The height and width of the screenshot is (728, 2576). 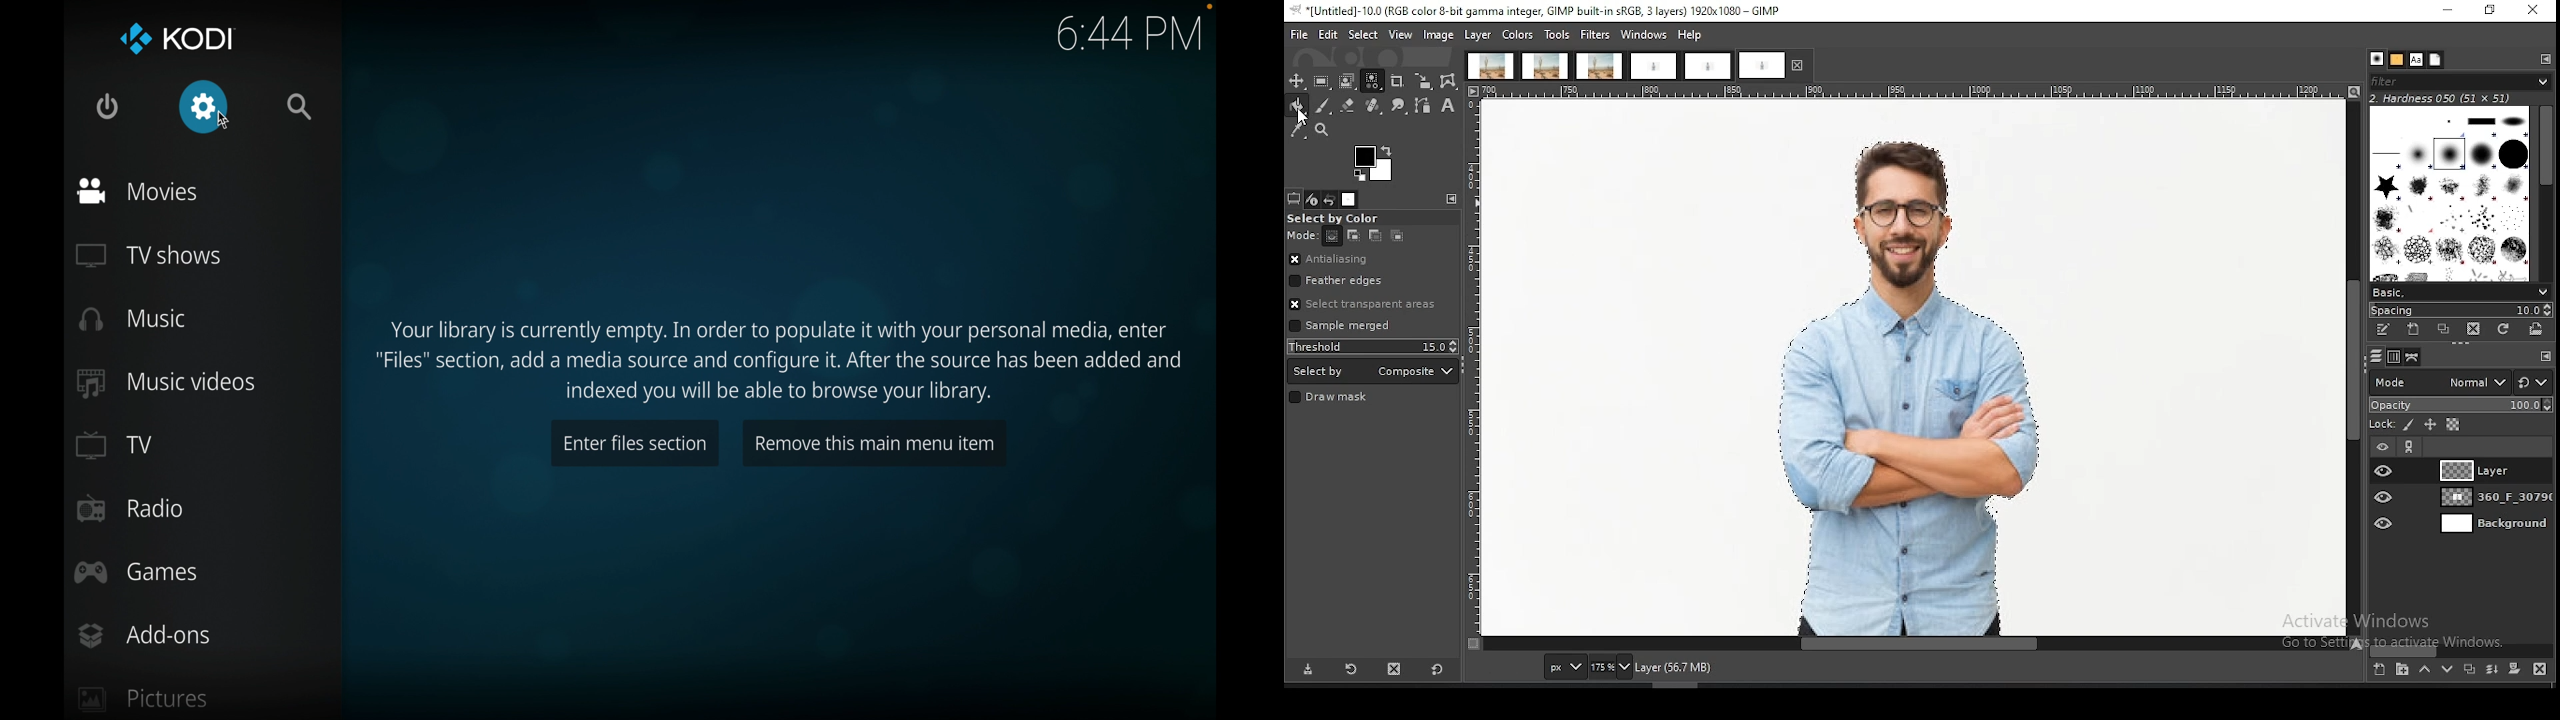 What do you see at coordinates (2535, 329) in the screenshot?
I see `open brush as image` at bounding box center [2535, 329].